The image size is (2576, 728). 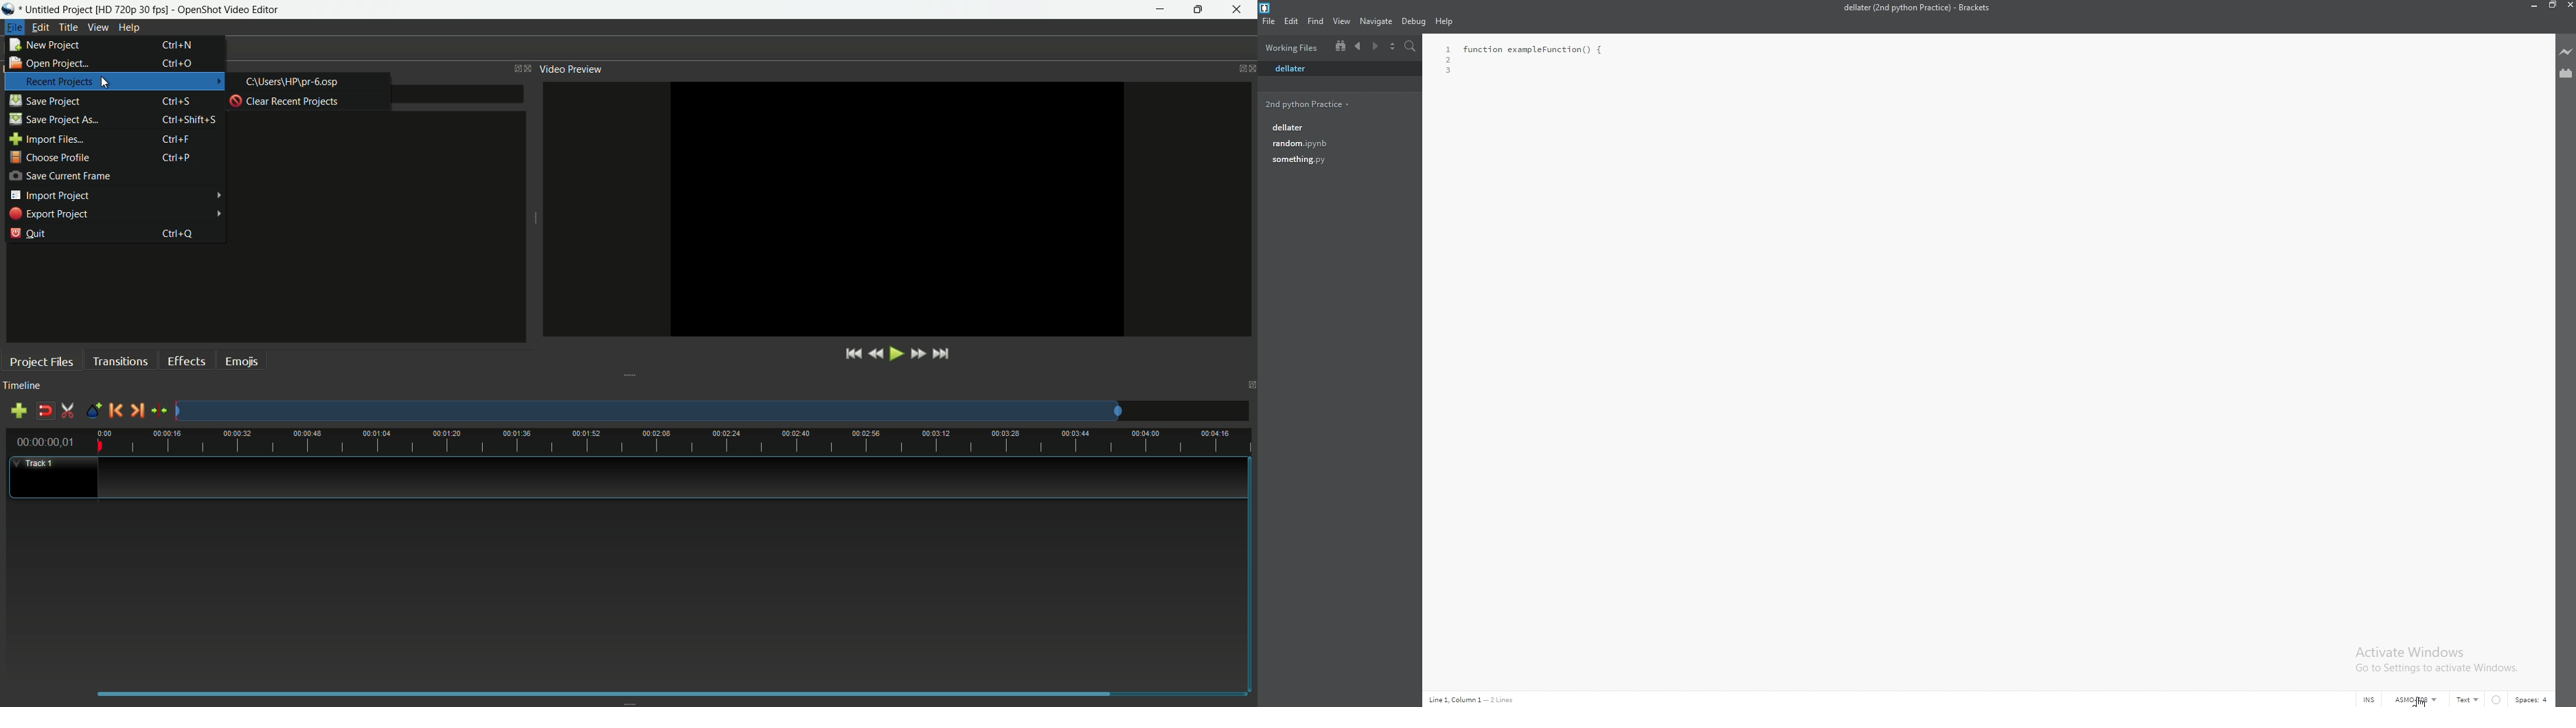 I want to click on disable snap, so click(x=46, y=411).